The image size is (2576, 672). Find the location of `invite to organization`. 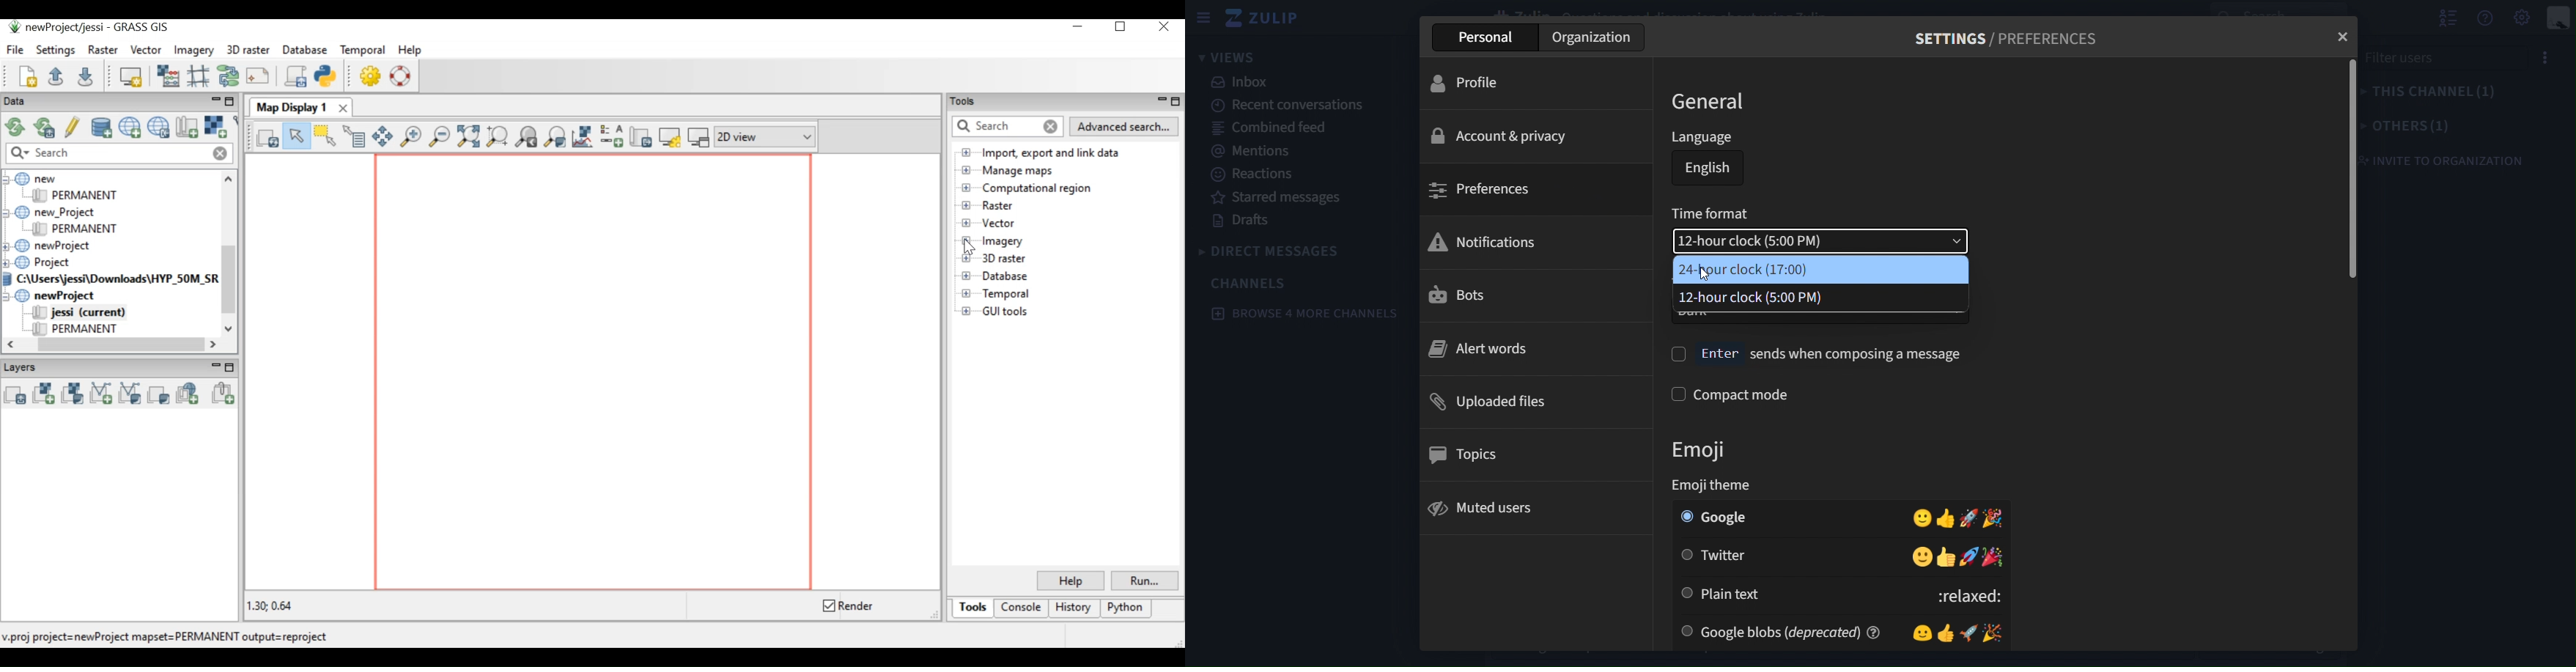

invite to organization is located at coordinates (2451, 160).